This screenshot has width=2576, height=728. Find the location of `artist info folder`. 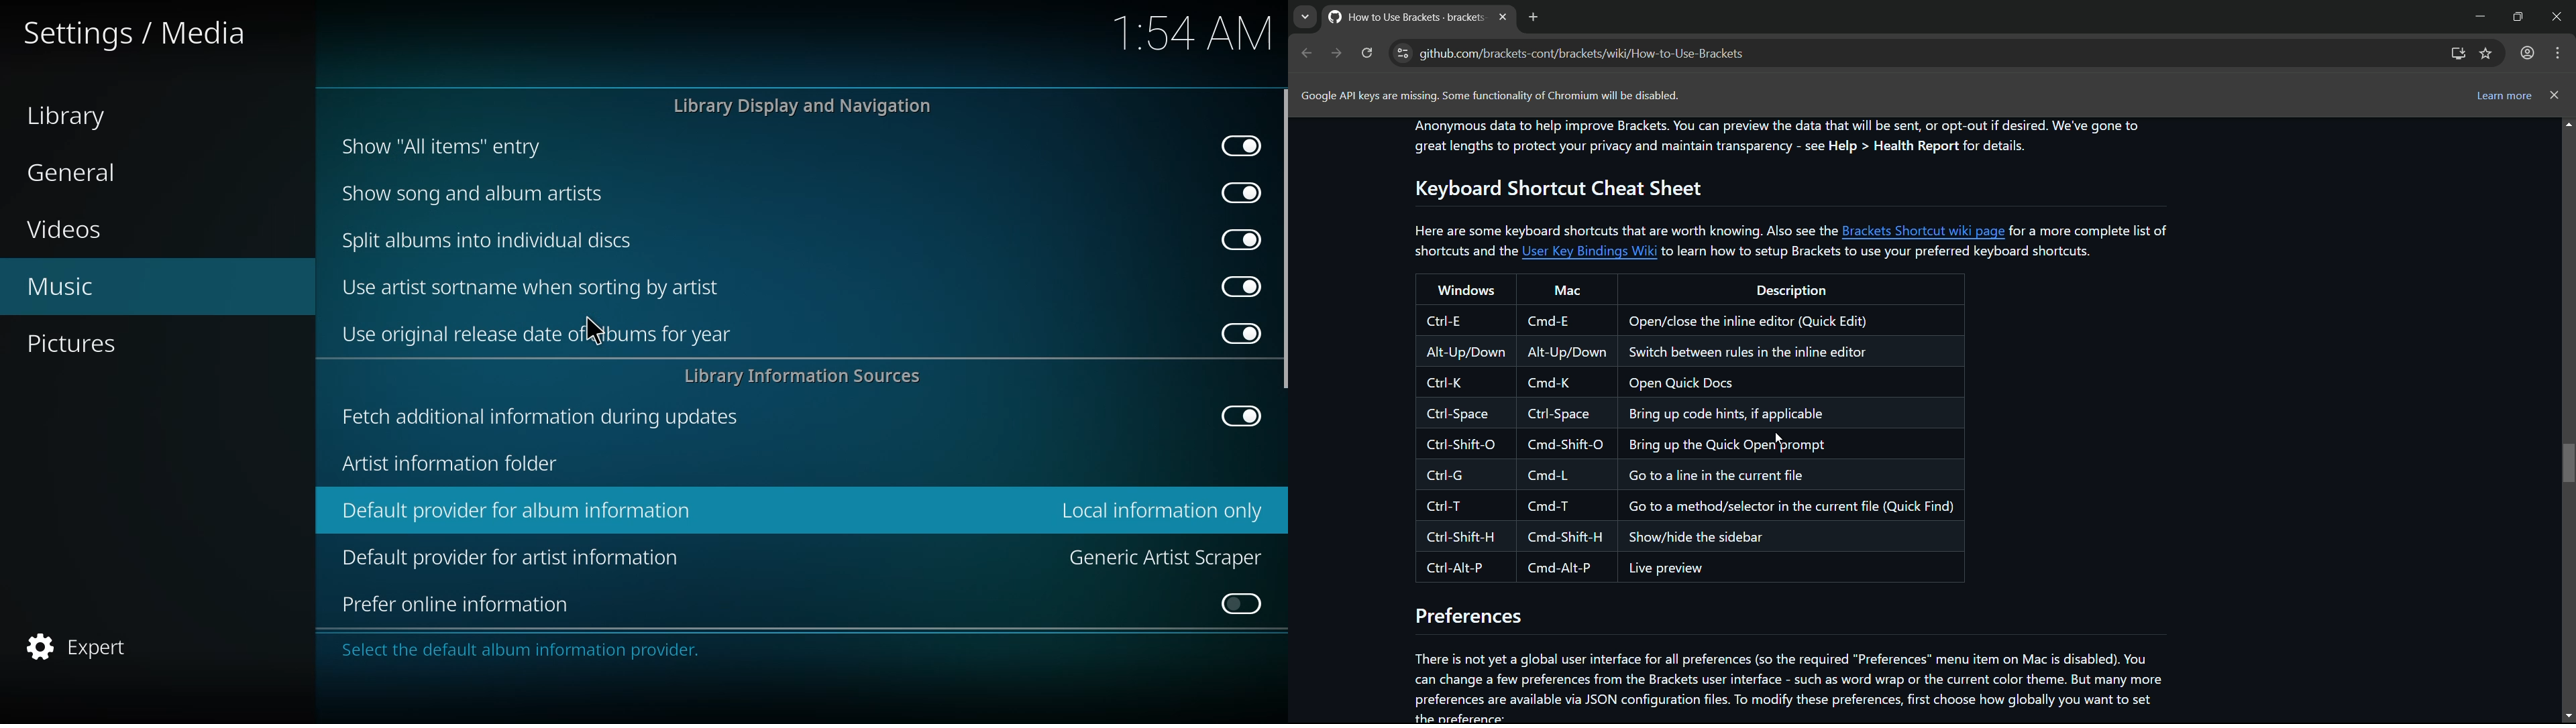

artist info folder is located at coordinates (457, 465).